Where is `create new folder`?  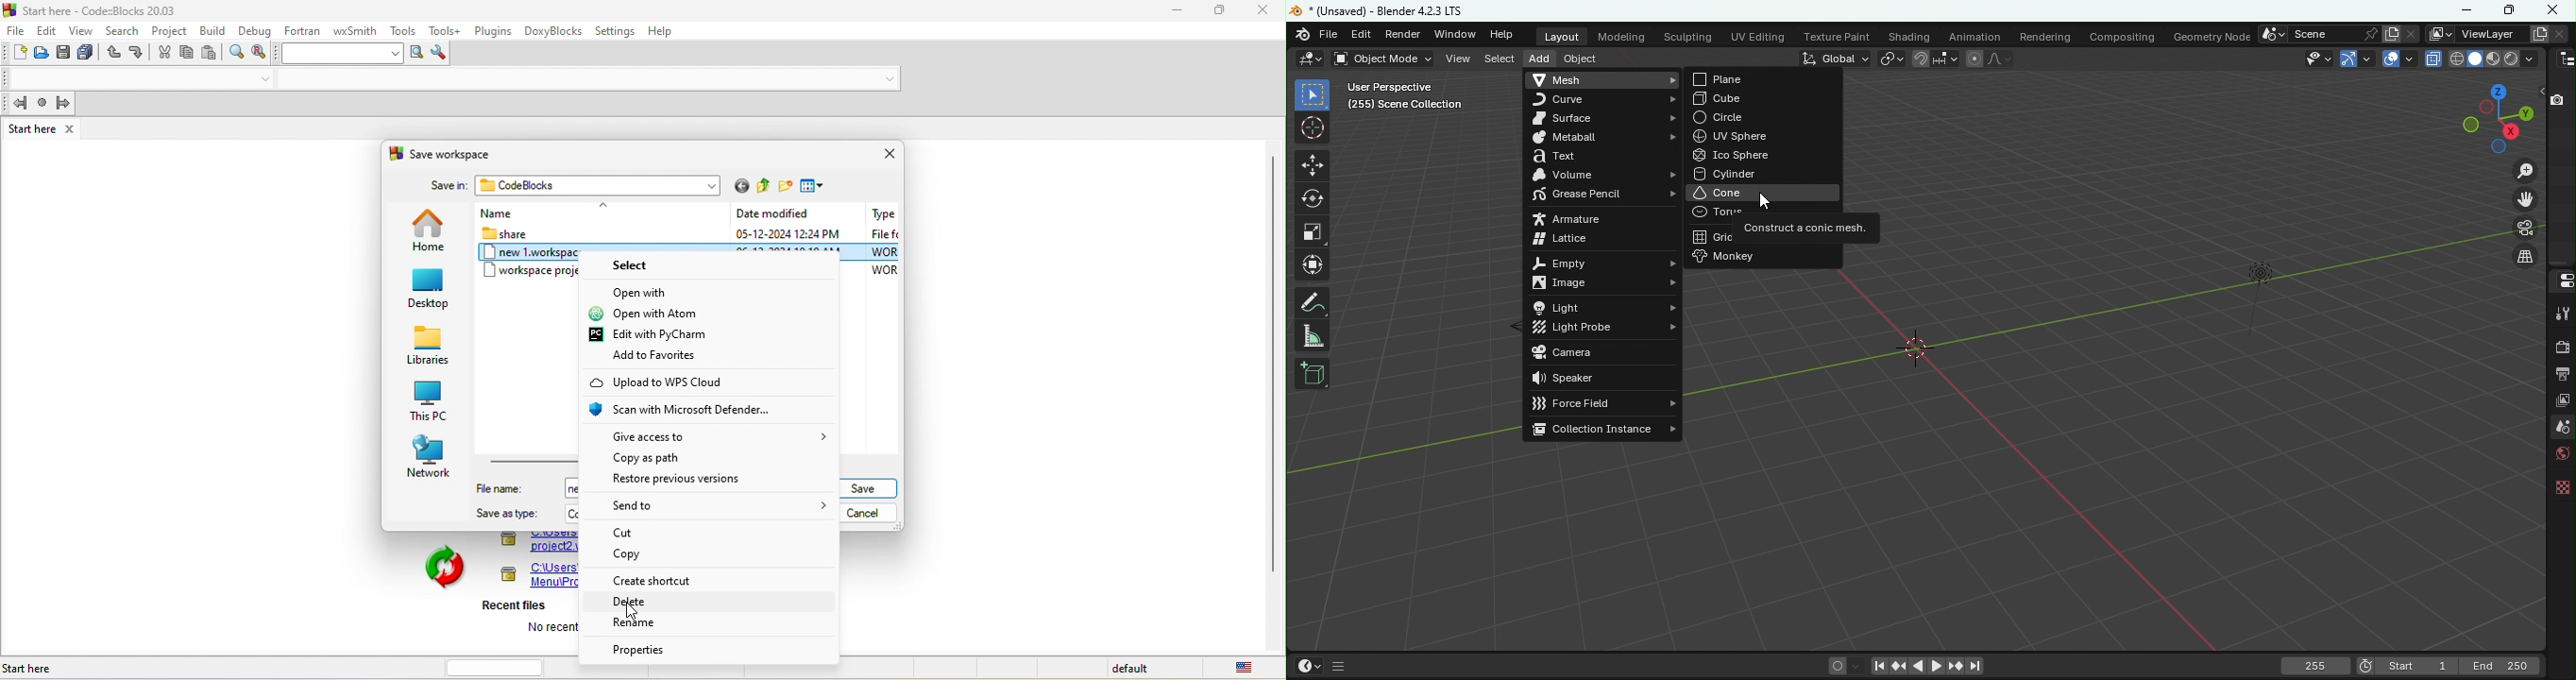 create new folder is located at coordinates (786, 186).